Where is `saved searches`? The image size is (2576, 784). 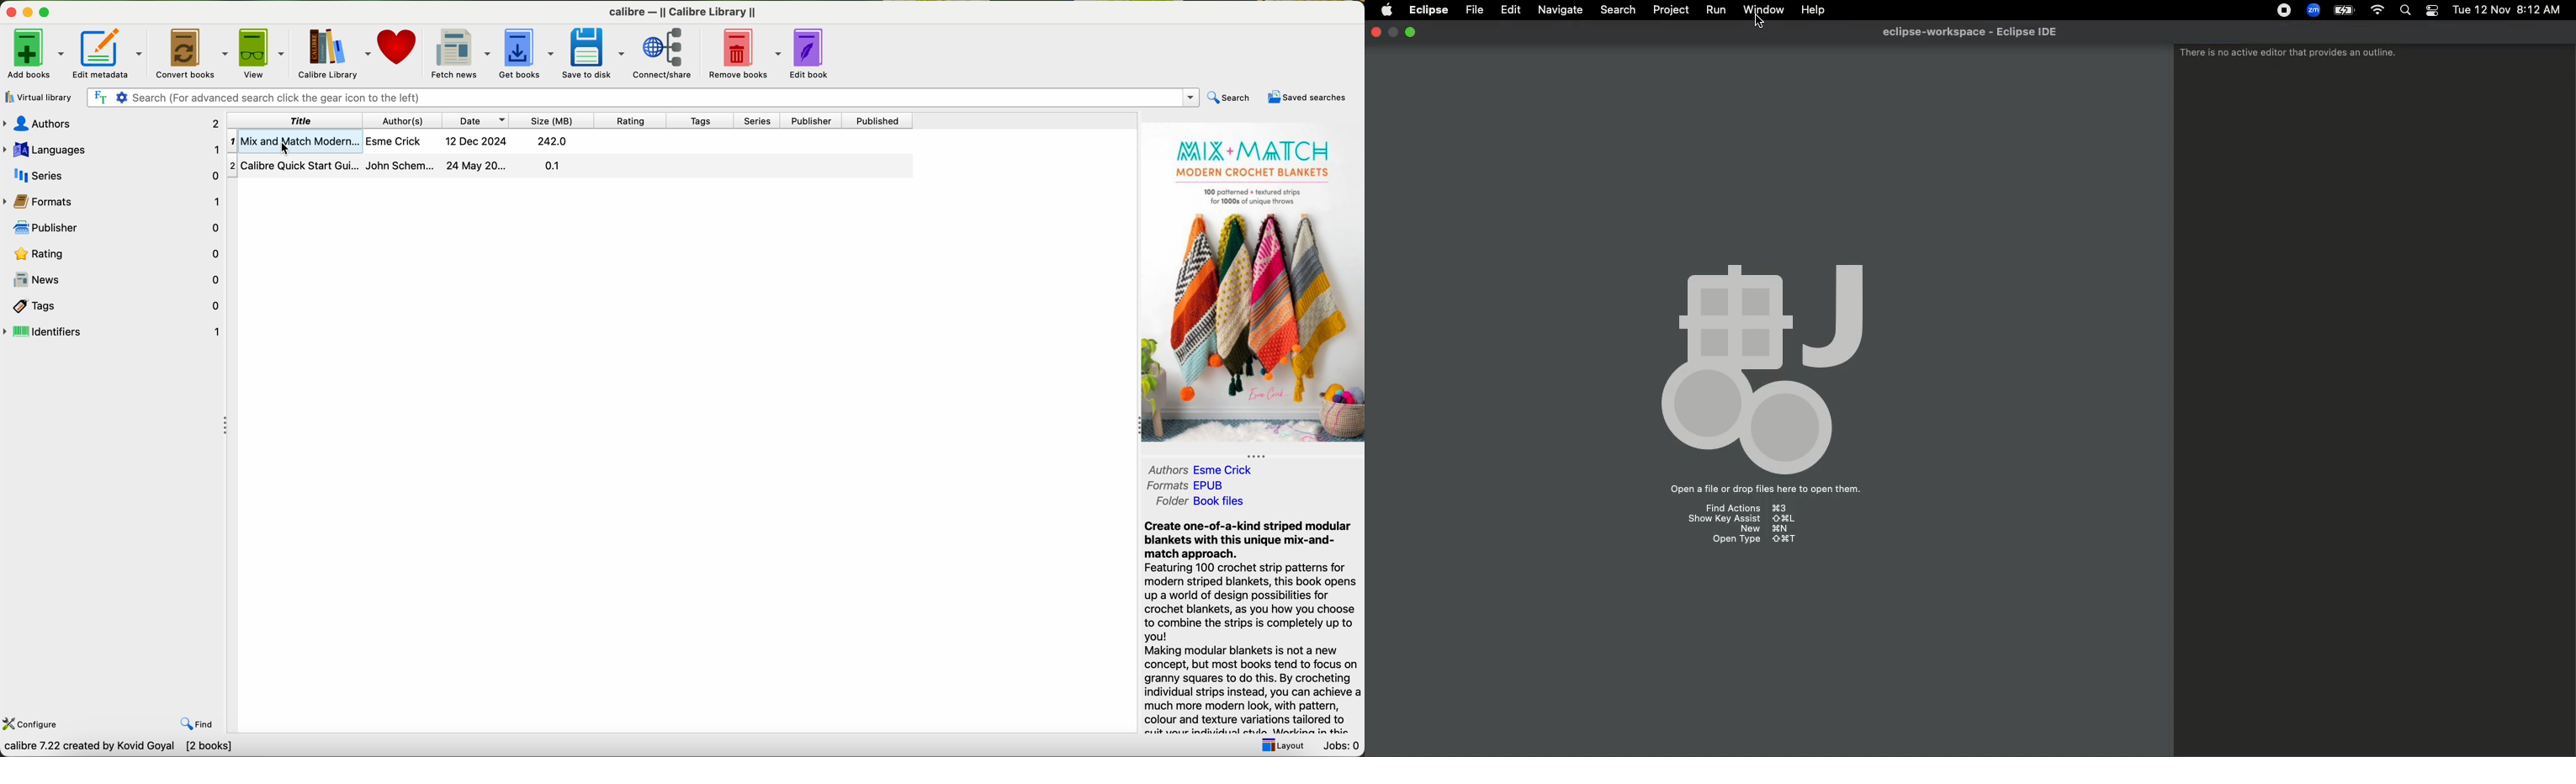
saved searches is located at coordinates (1309, 97).